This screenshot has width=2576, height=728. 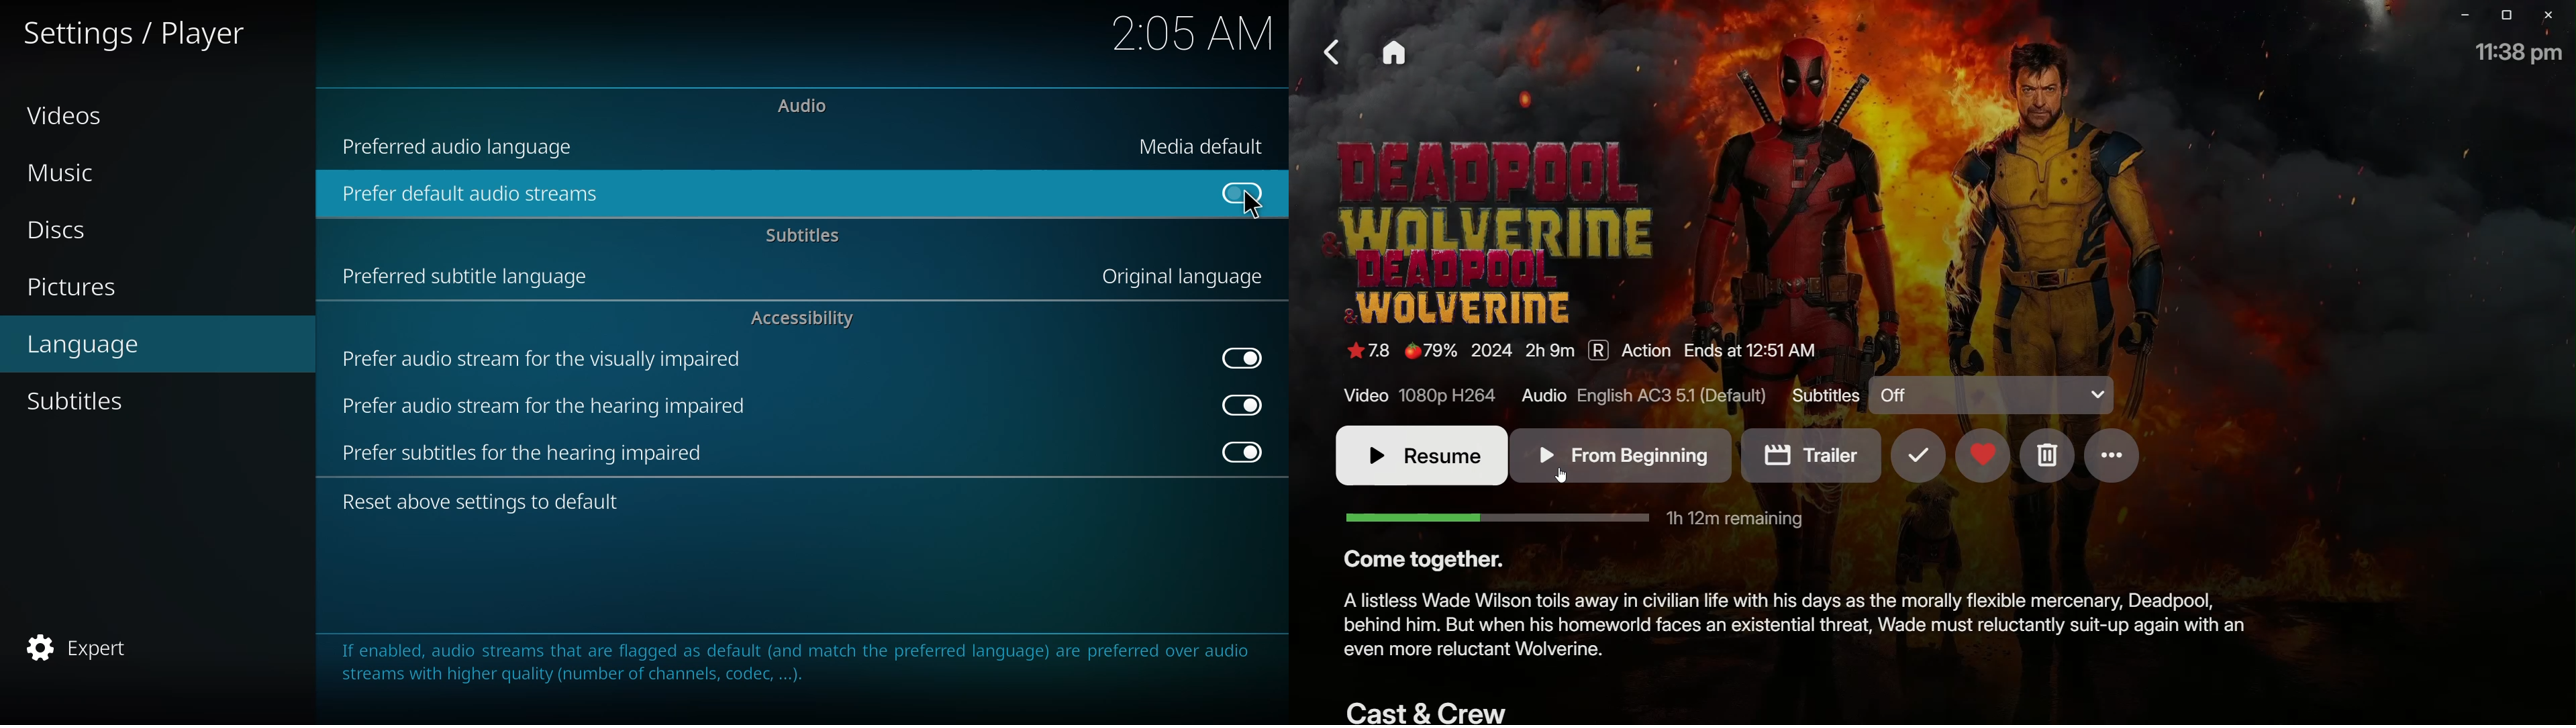 What do you see at coordinates (464, 145) in the screenshot?
I see `preferred audio language` at bounding box center [464, 145].